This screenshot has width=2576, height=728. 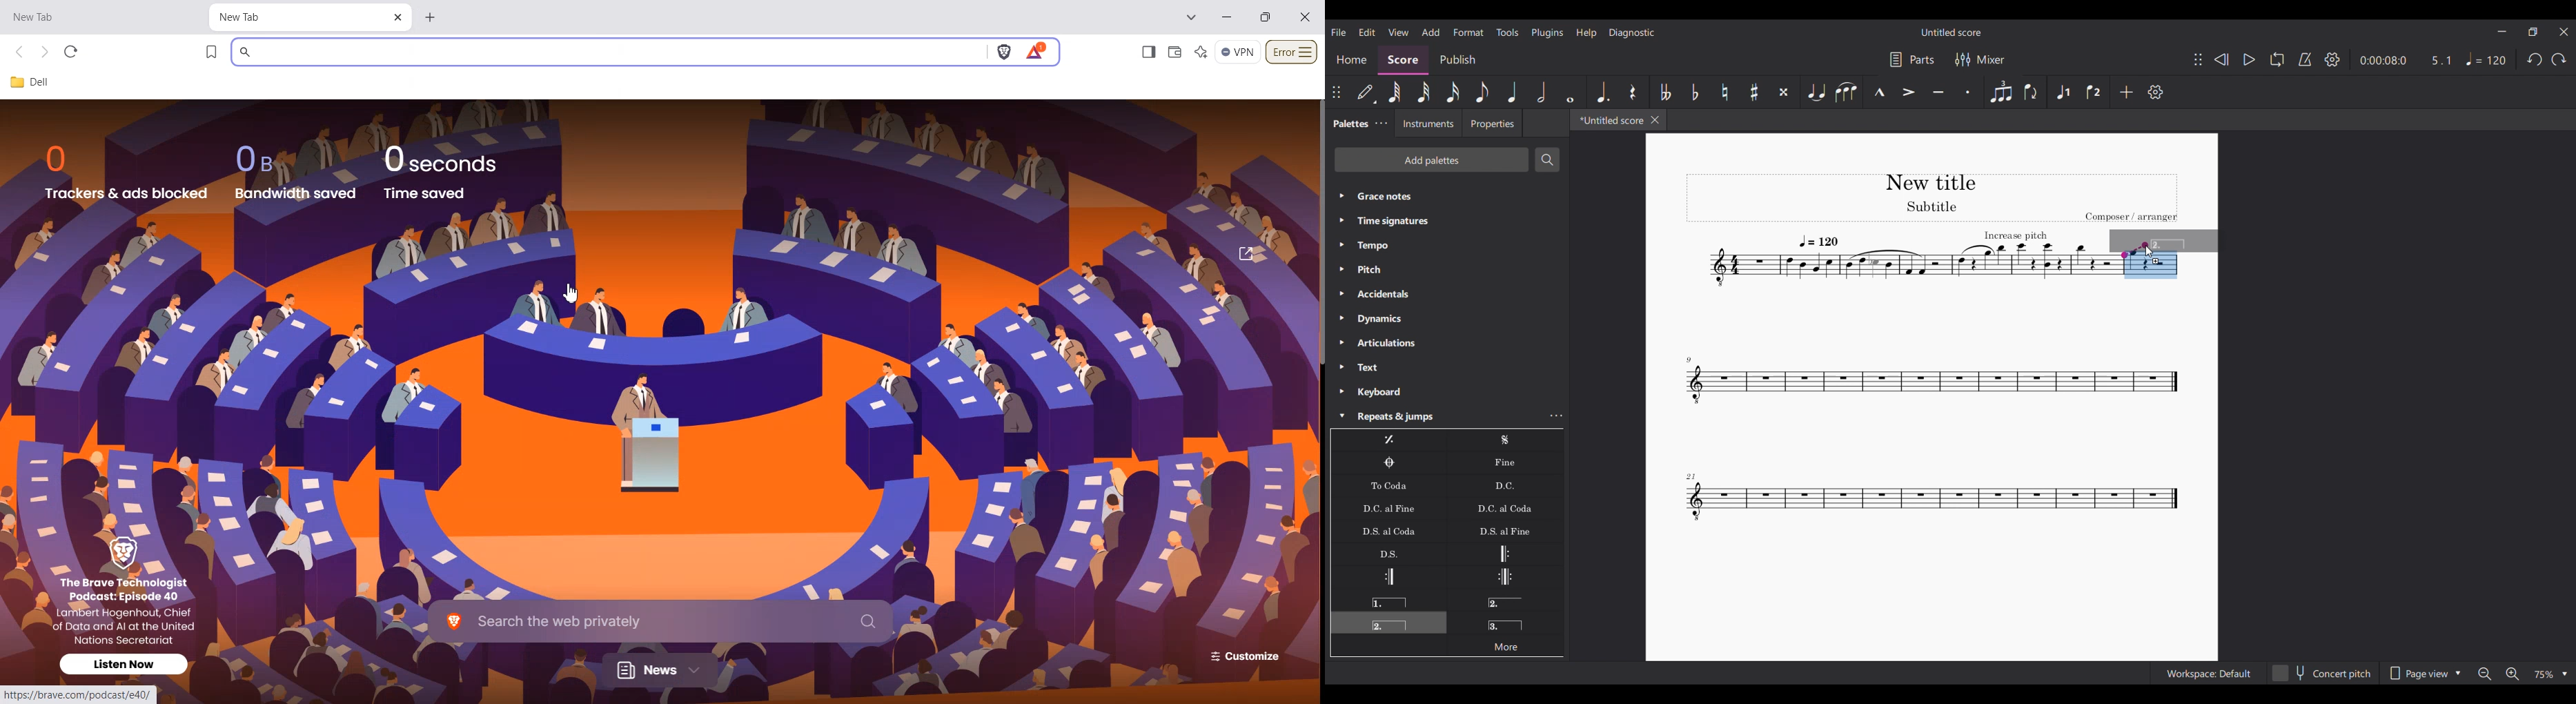 What do you see at coordinates (2095, 92) in the screenshot?
I see `Voice 2` at bounding box center [2095, 92].